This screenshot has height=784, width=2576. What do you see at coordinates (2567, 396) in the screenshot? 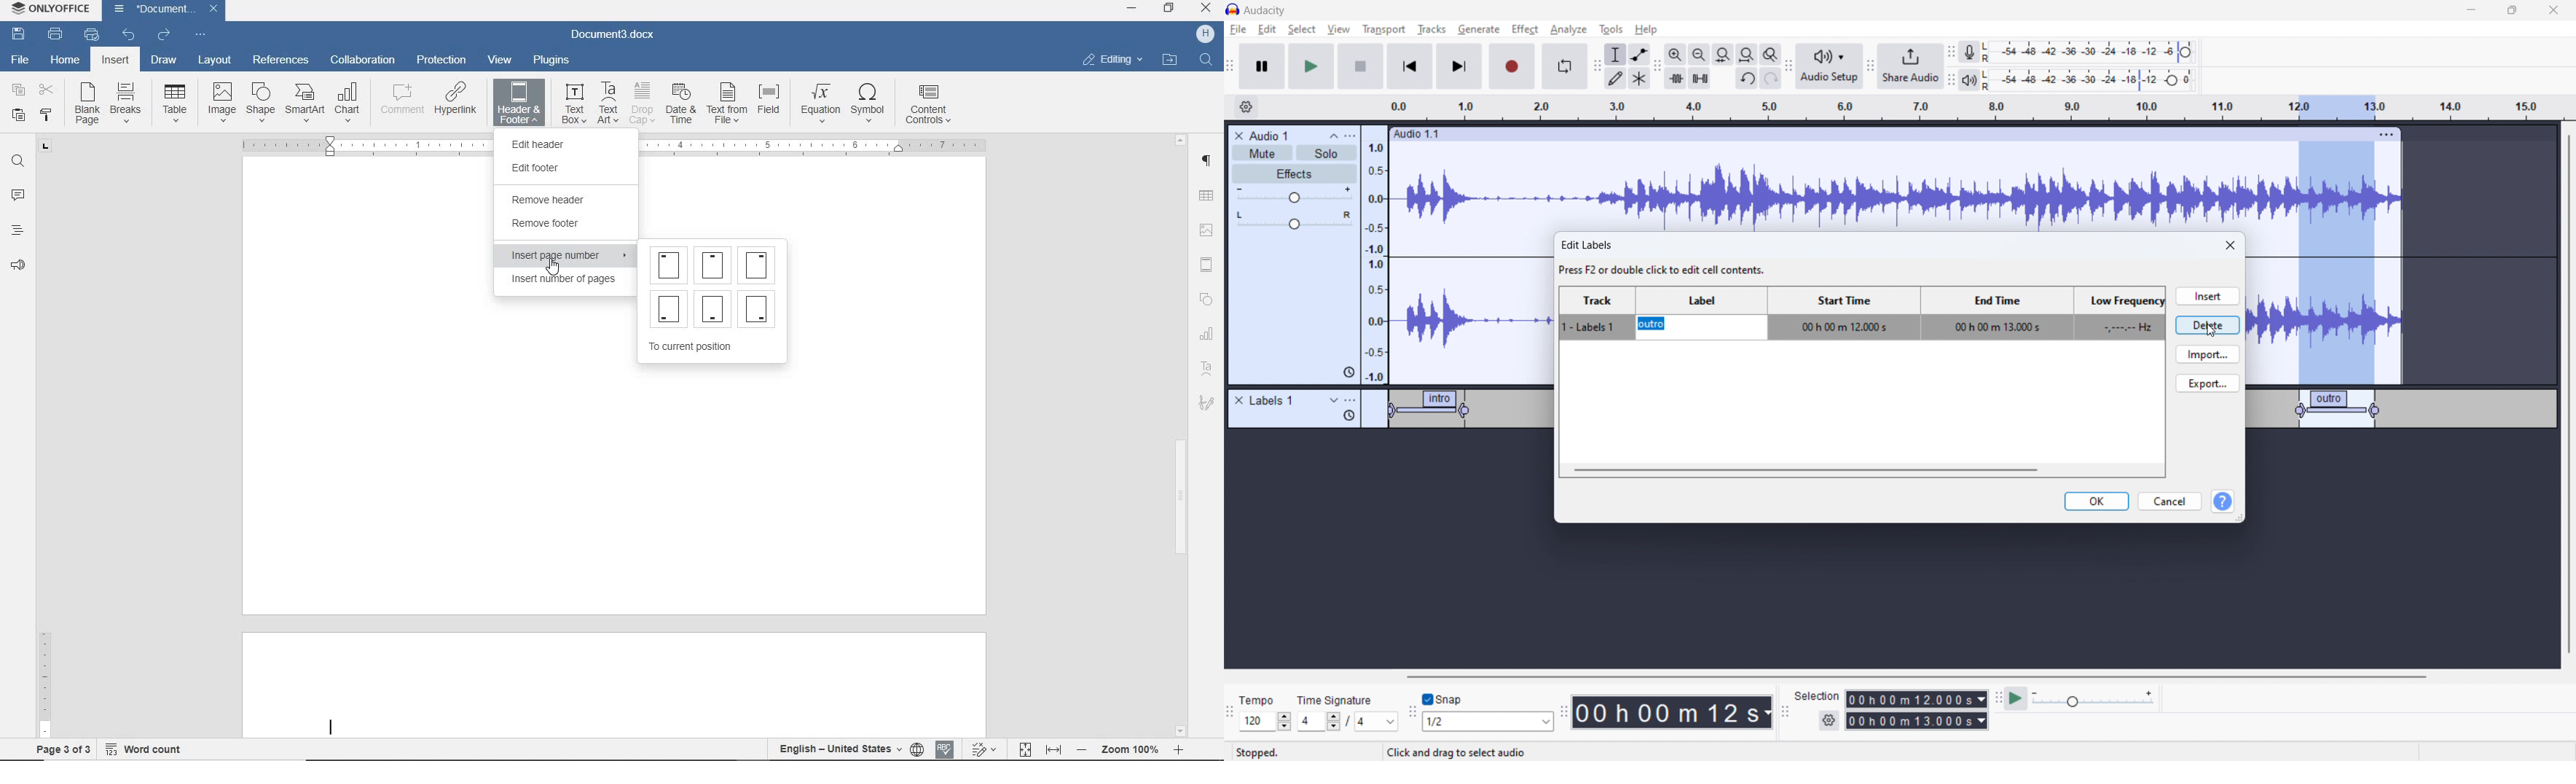
I see `vertical scrollbar` at bounding box center [2567, 396].